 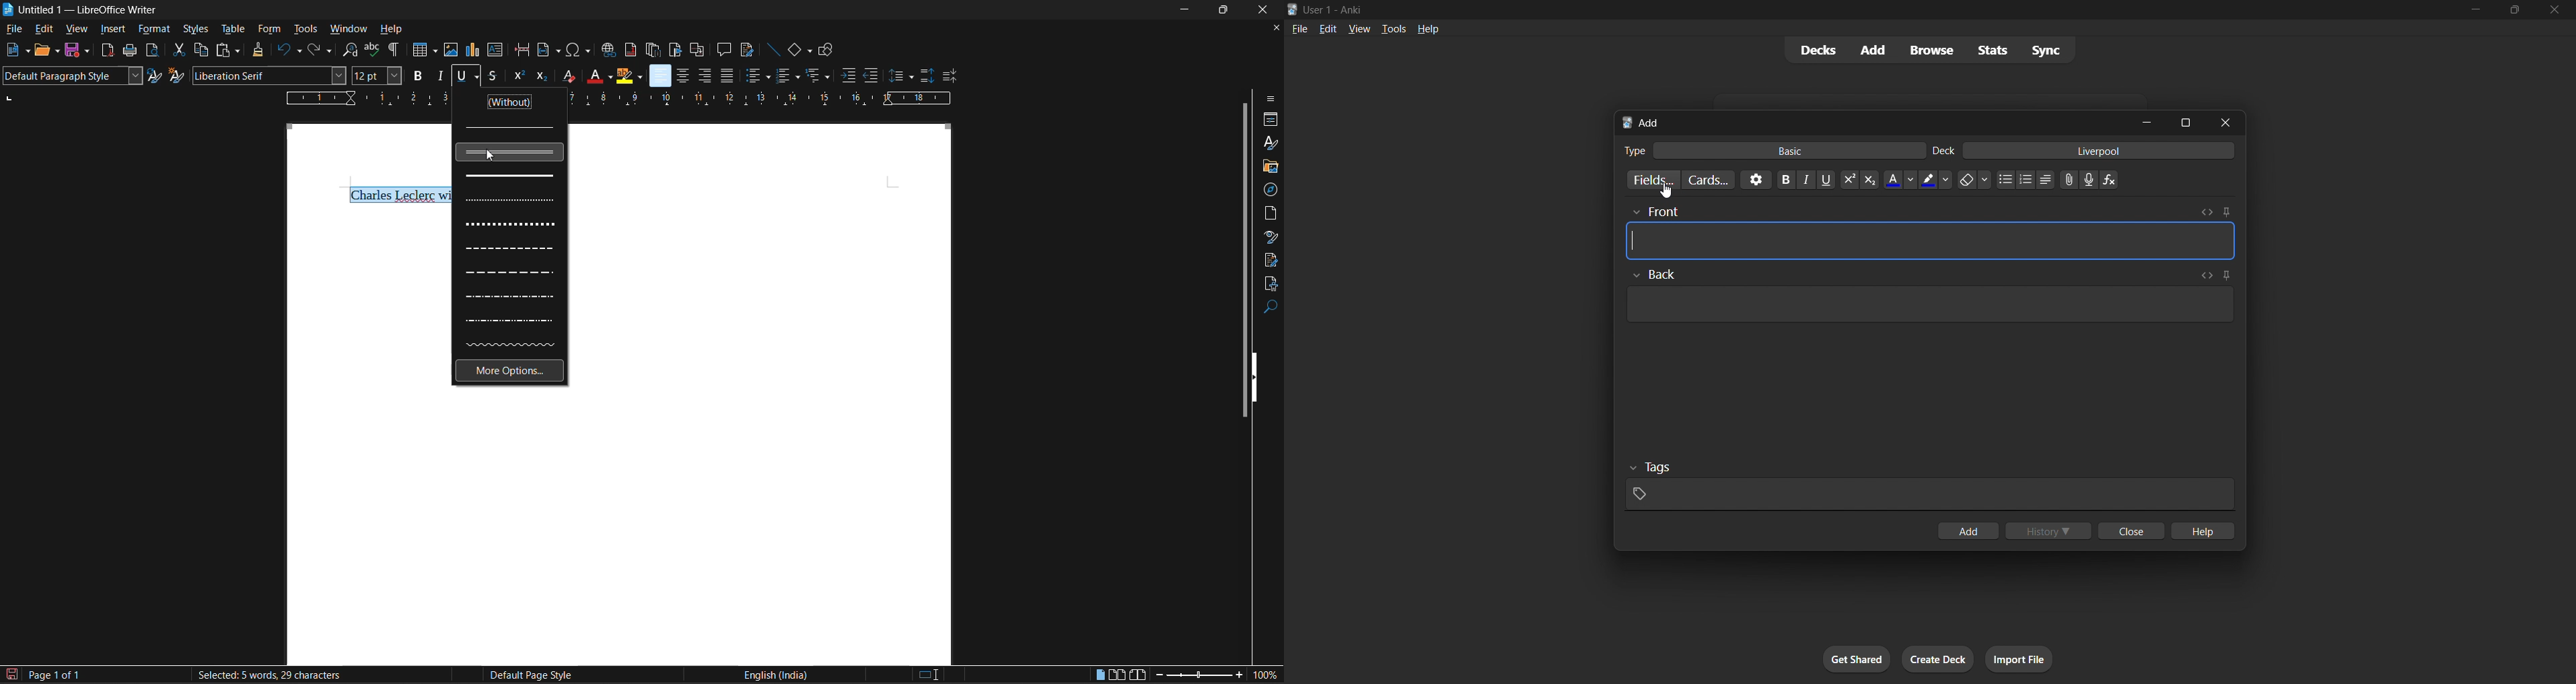 I want to click on increase indent, so click(x=850, y=75).